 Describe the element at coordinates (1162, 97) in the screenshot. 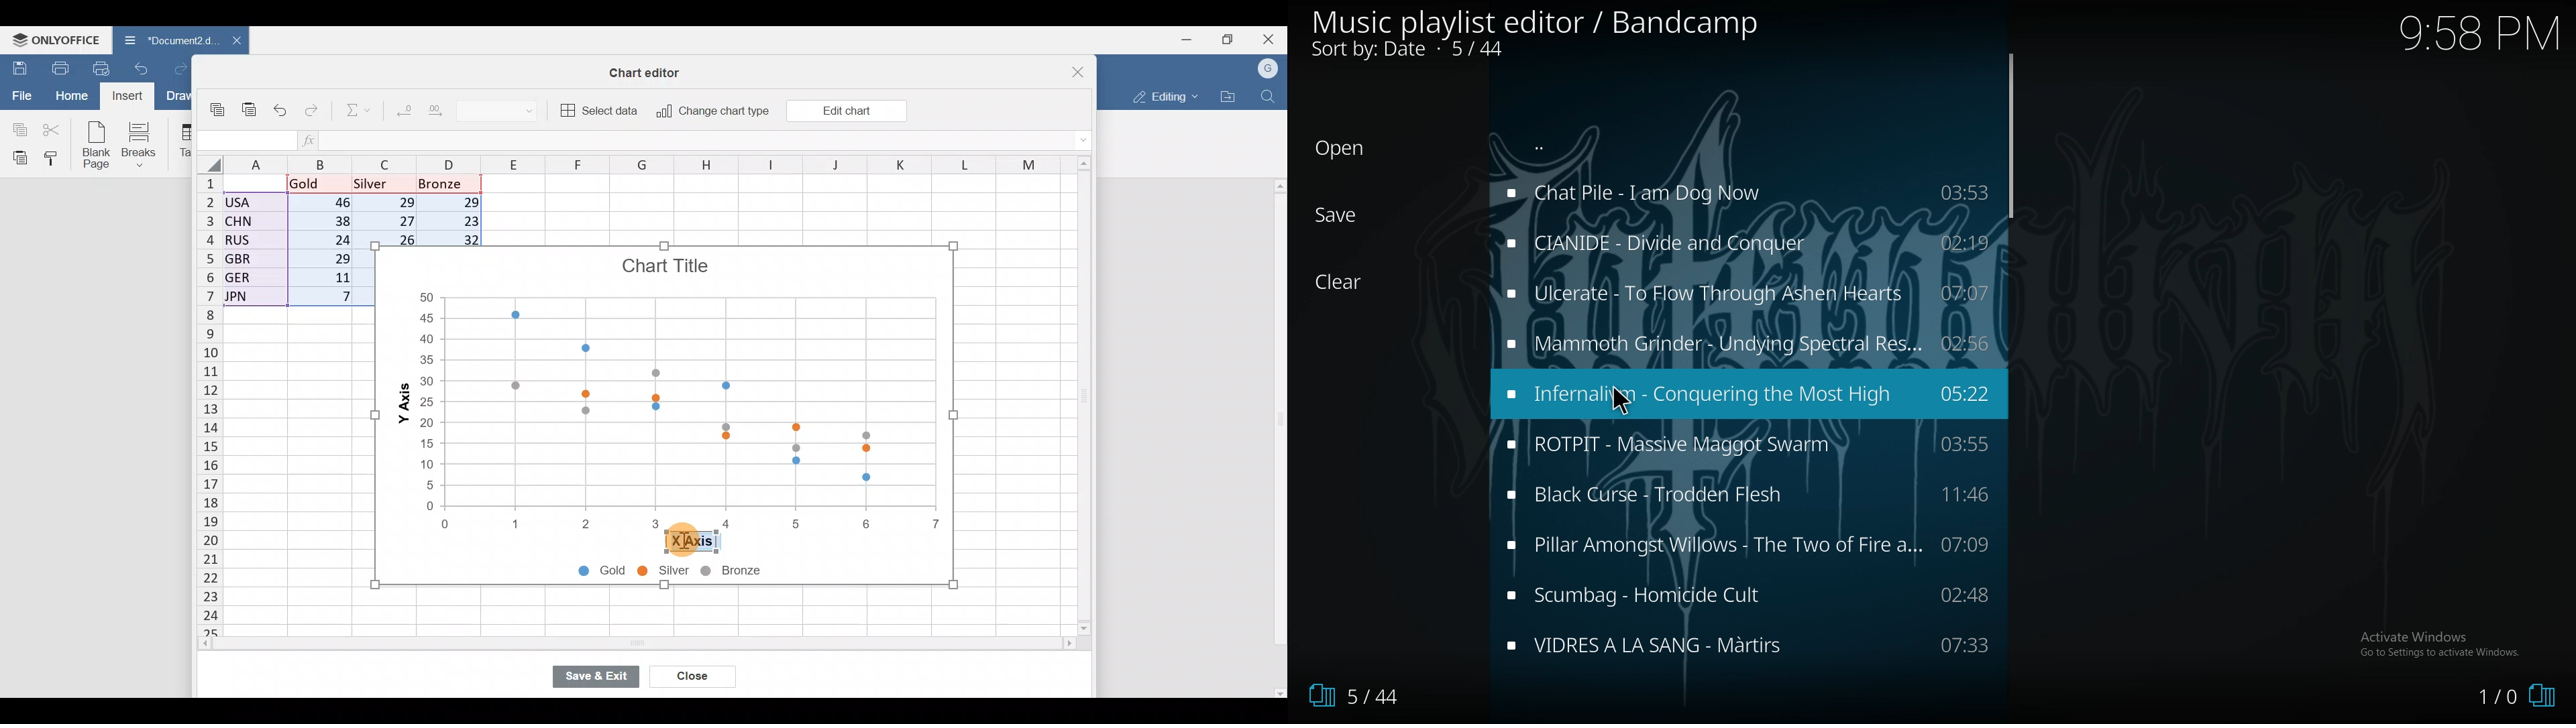

I see `Editing mode` at that location.